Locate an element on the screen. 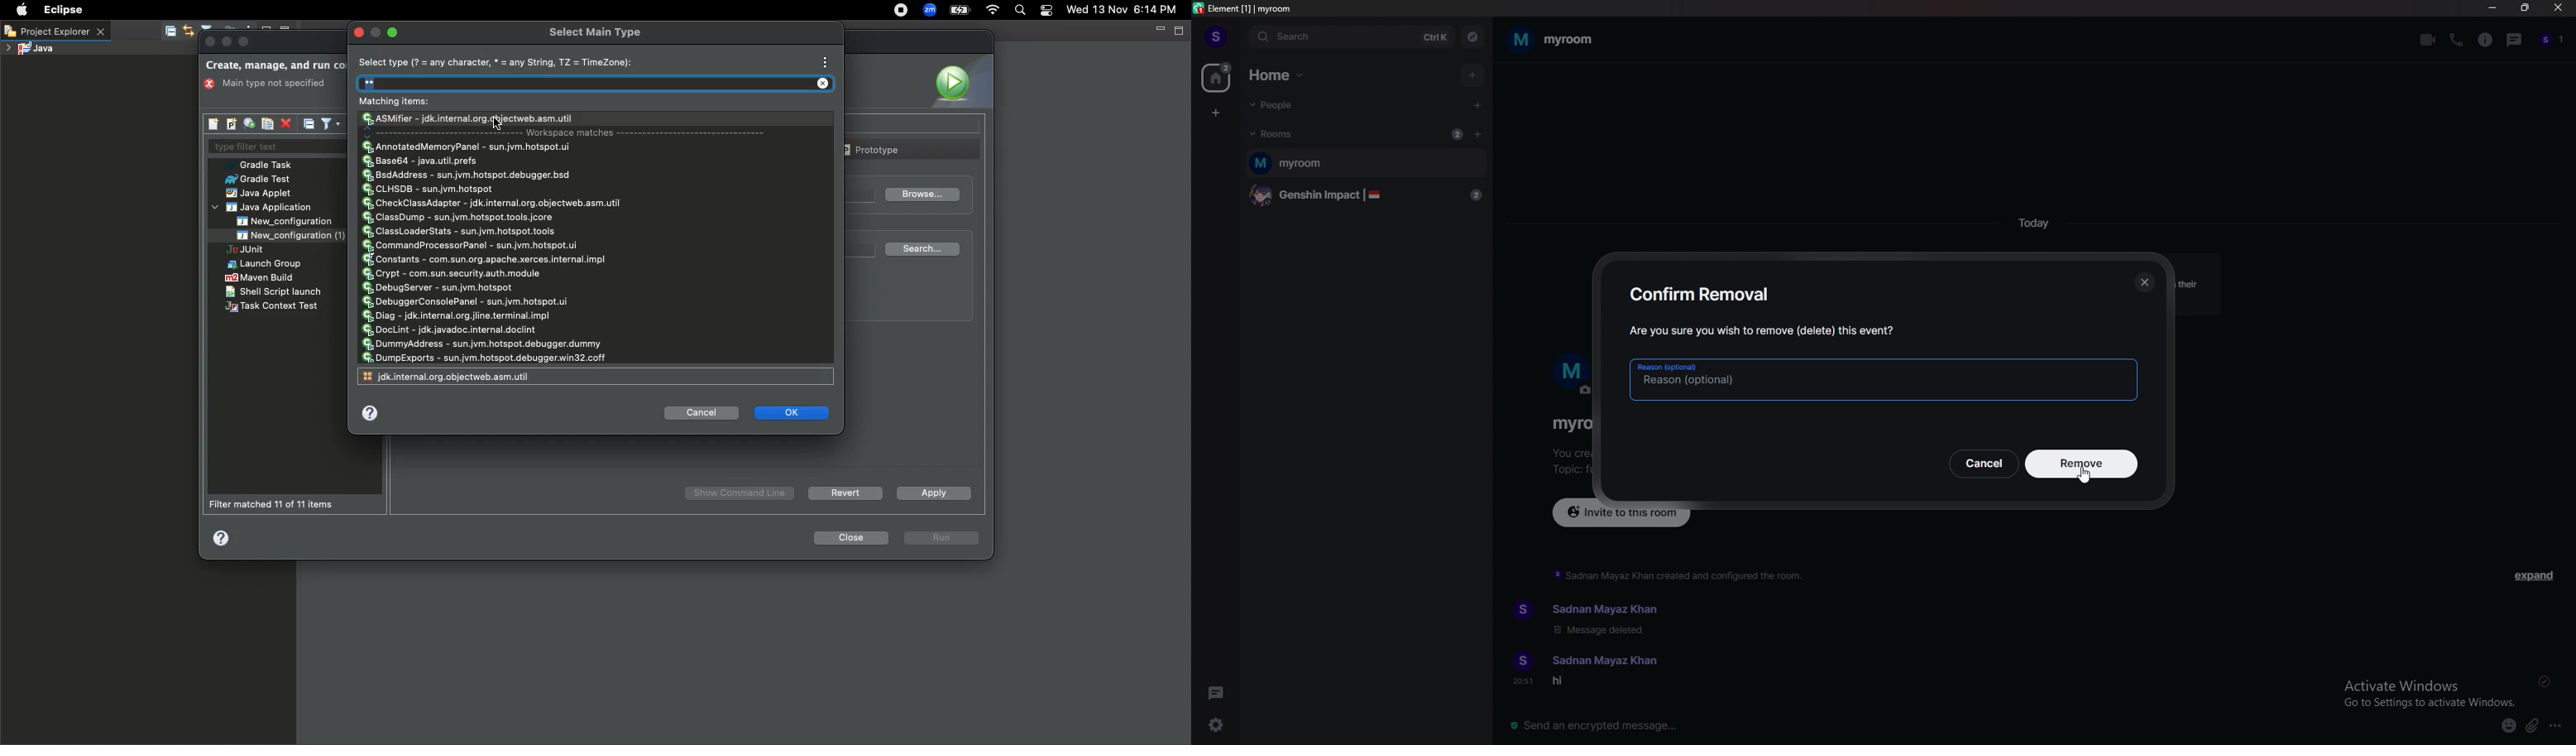  home is located at coordinates (1279, 75).